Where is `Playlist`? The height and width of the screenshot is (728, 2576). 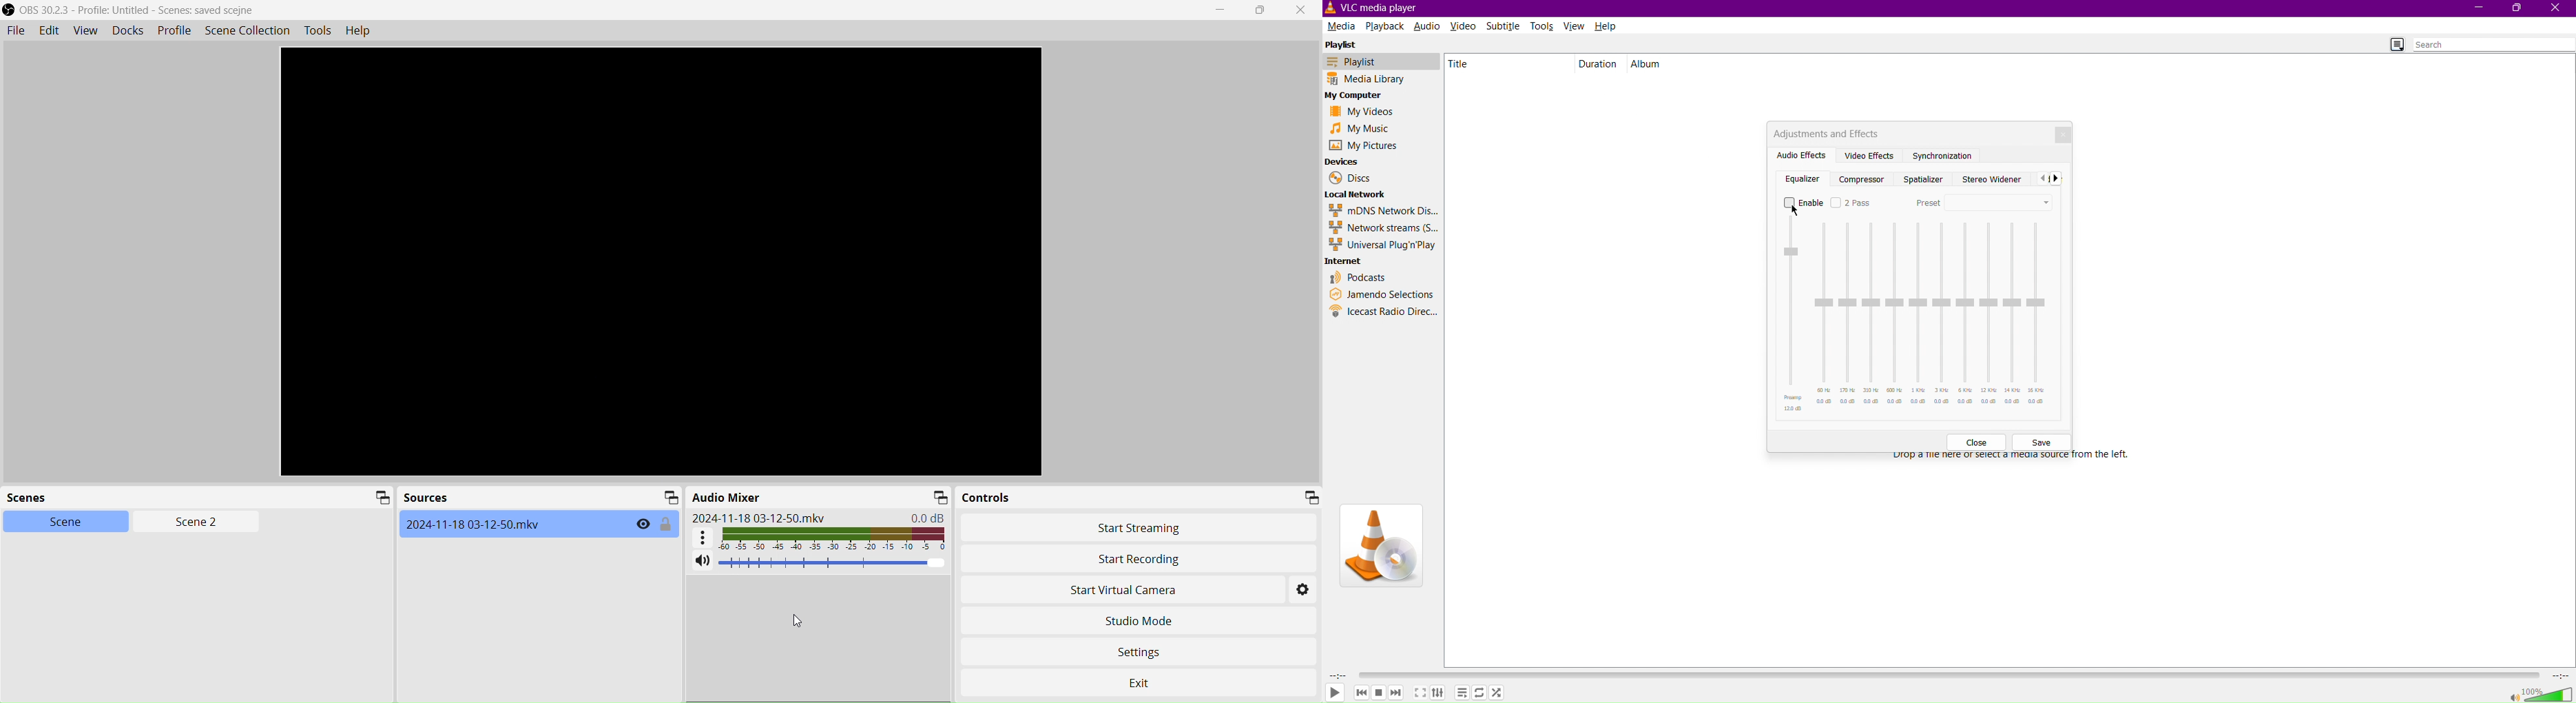
Playlist is located at coordinates (1355, 43).